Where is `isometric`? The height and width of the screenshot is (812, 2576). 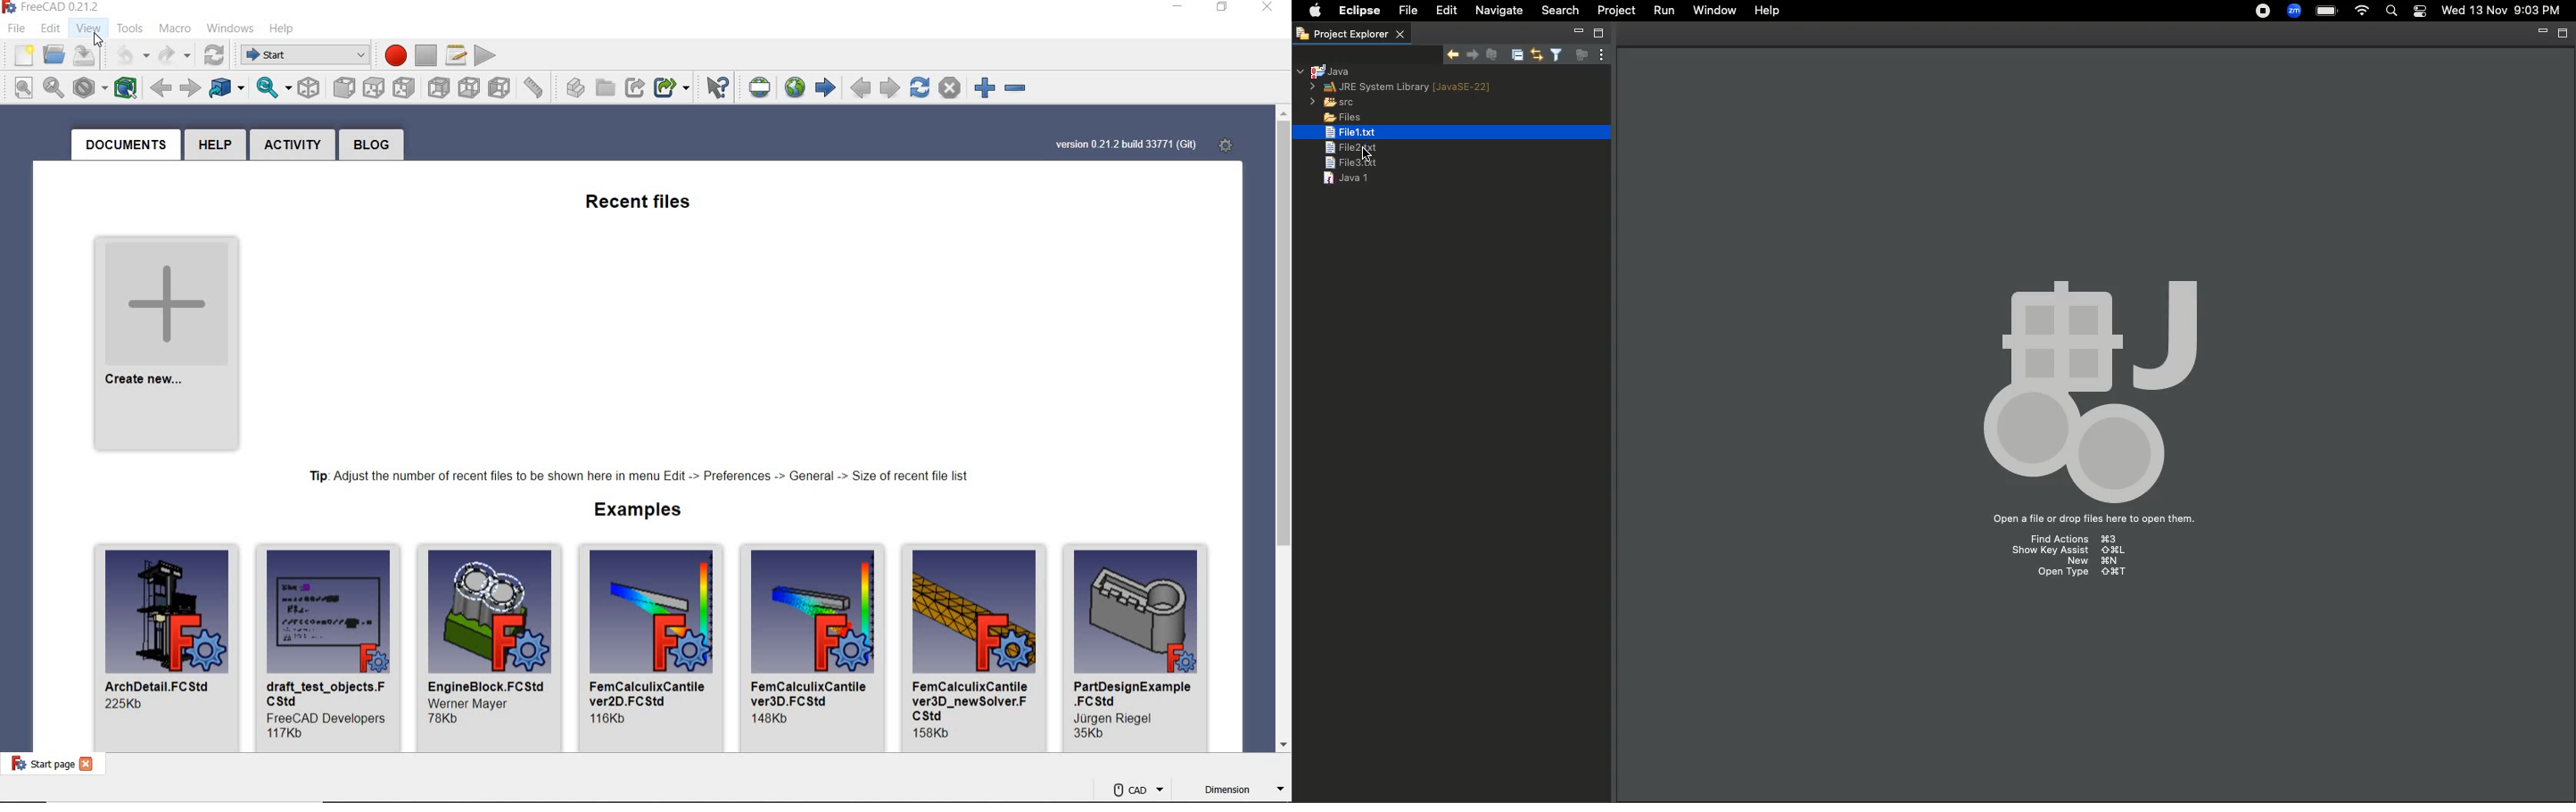
isometric is located at coordinates (309, 90).